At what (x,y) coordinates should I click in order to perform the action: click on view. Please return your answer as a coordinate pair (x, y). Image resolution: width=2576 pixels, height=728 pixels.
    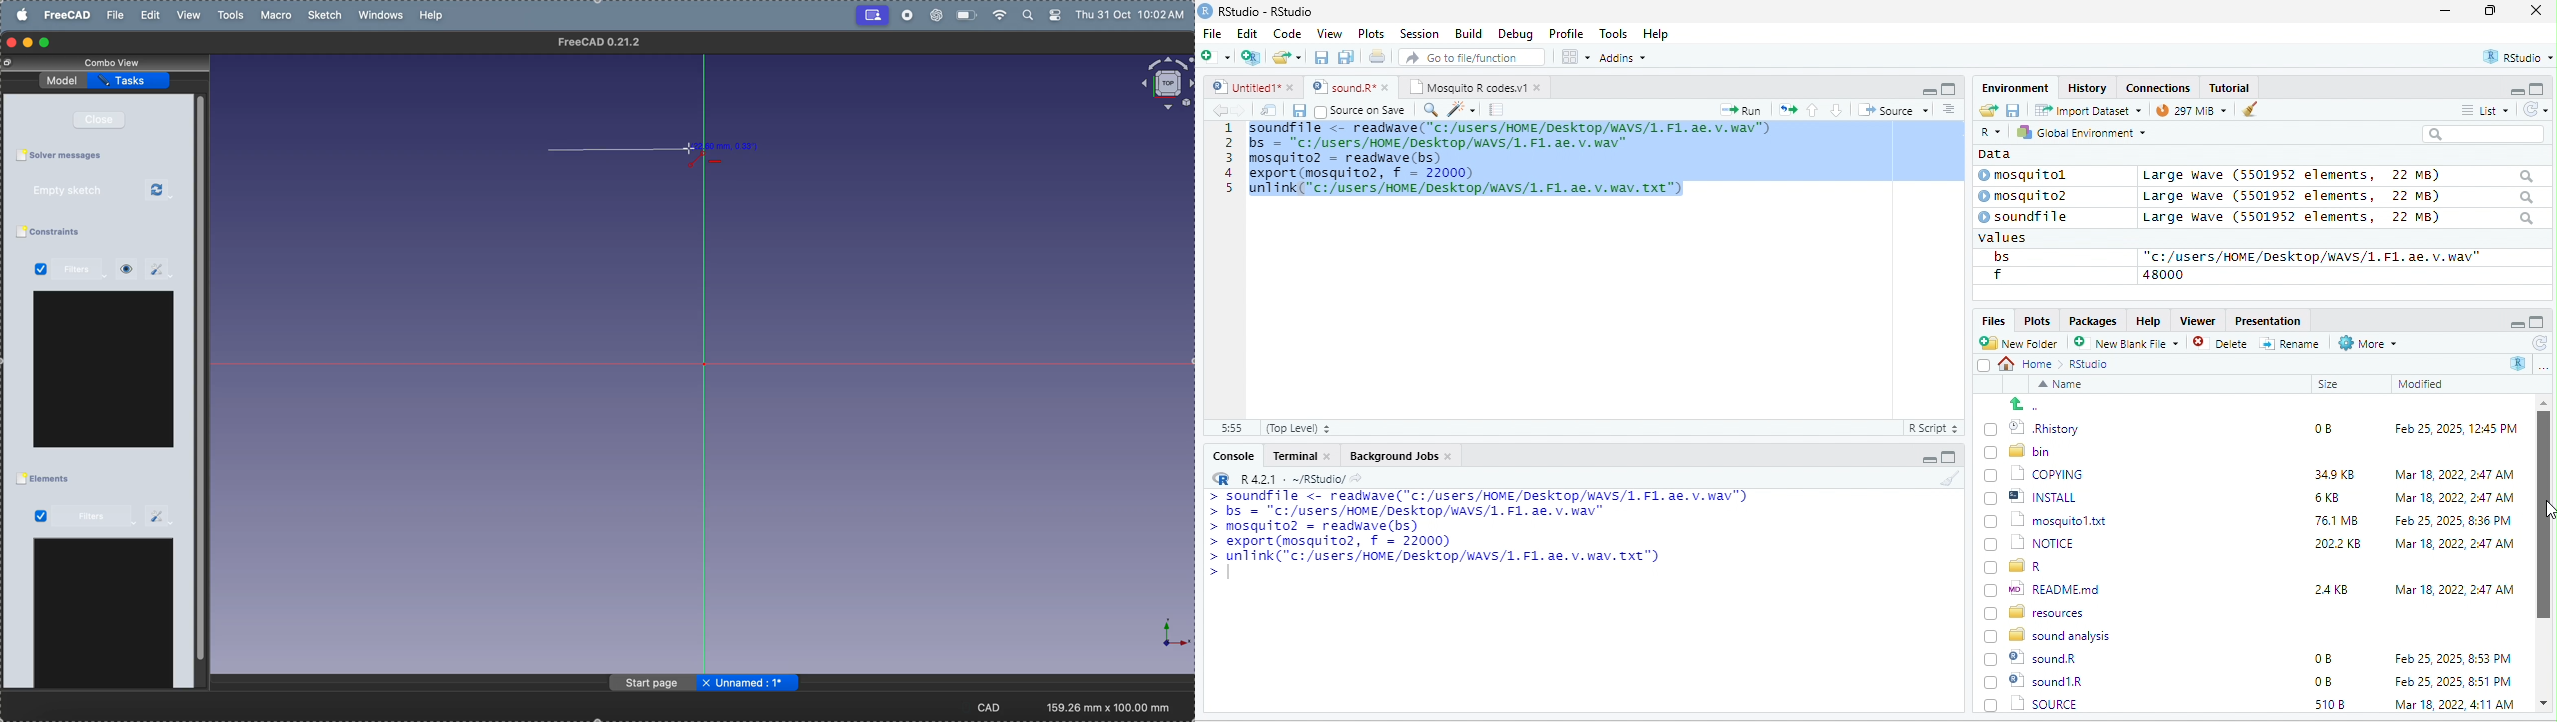
    Looking at the image, I should click on (1575, 57).